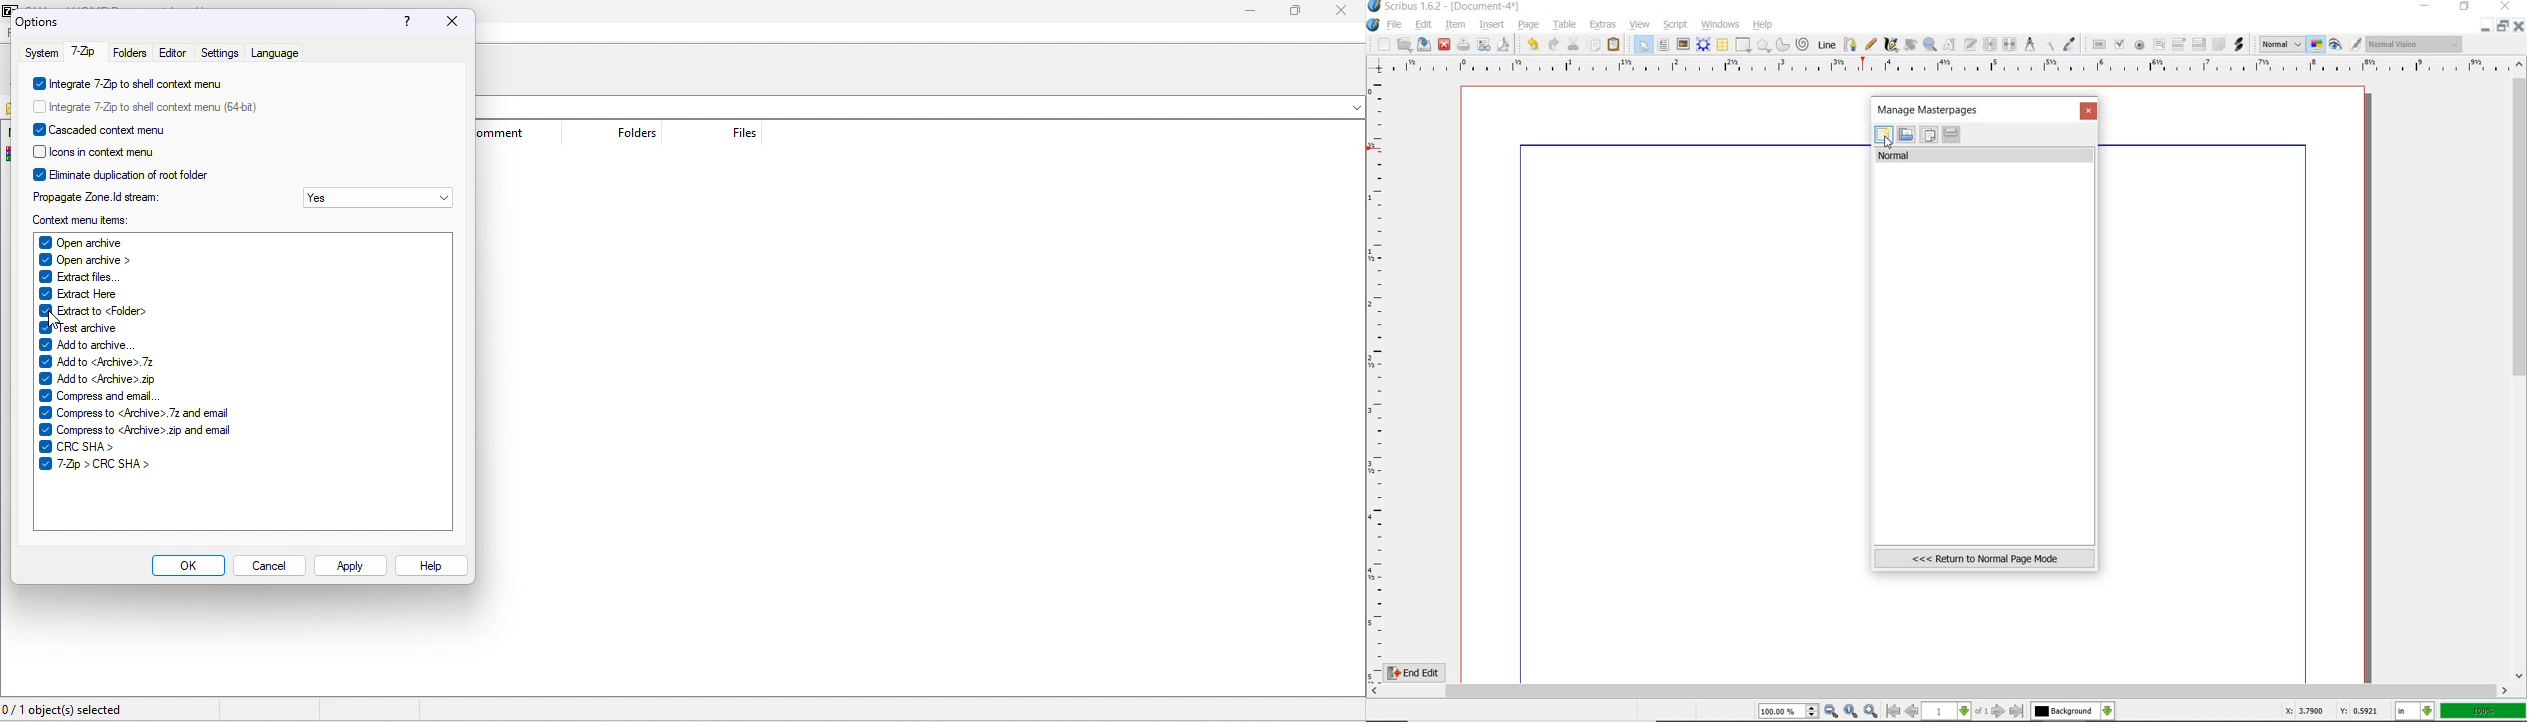  I want to click on icons in context menu, so click(111, 150).